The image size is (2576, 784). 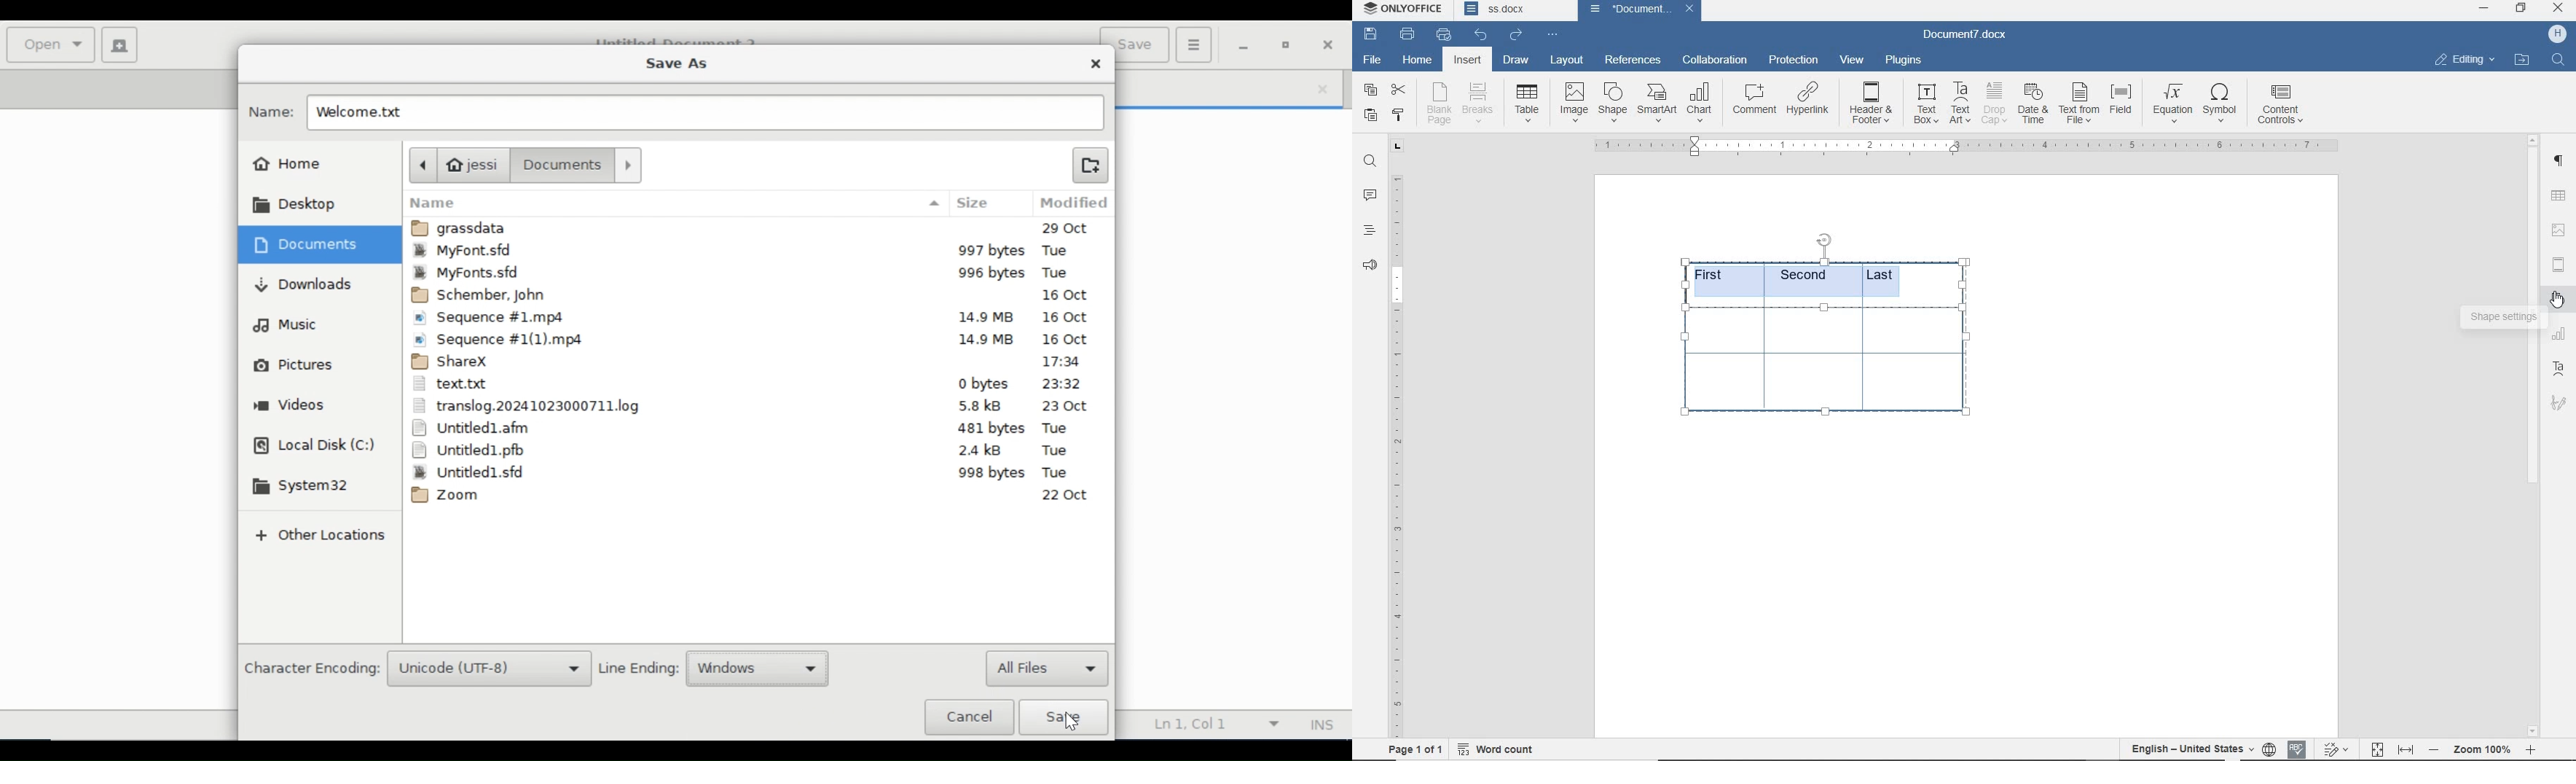 I want to click on HEADER & FOOTER, so click(x=2558, y=265).